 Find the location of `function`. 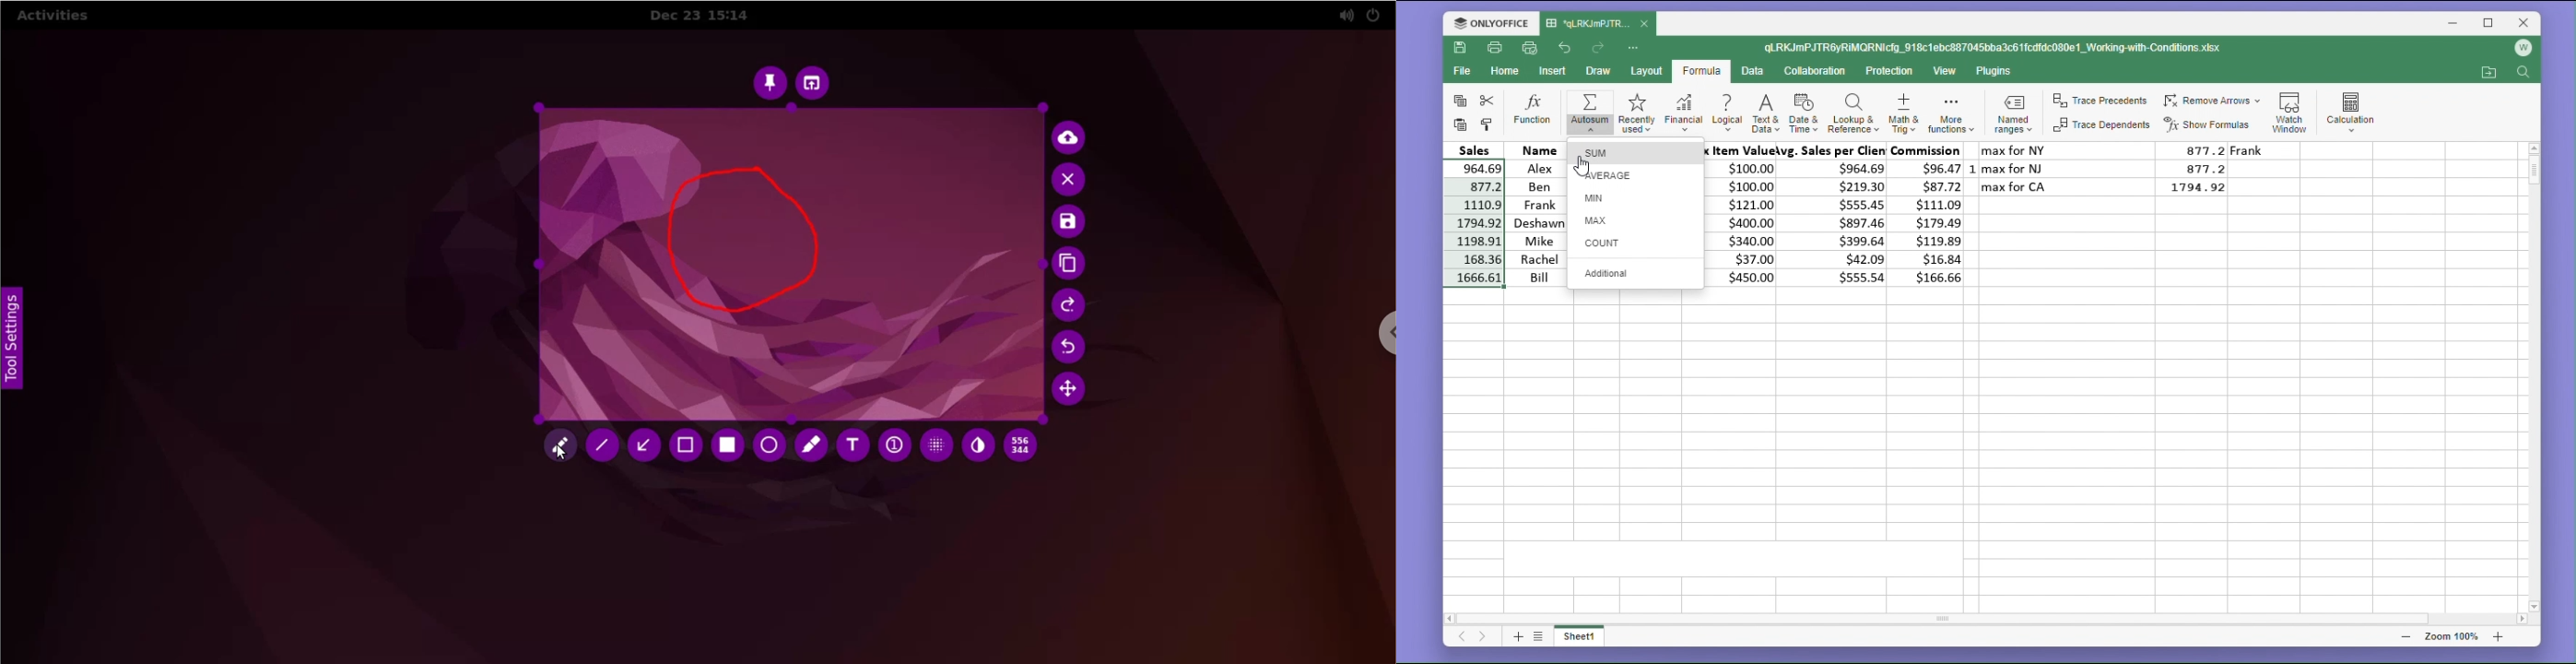

function is located at coordinates (1533, 111).